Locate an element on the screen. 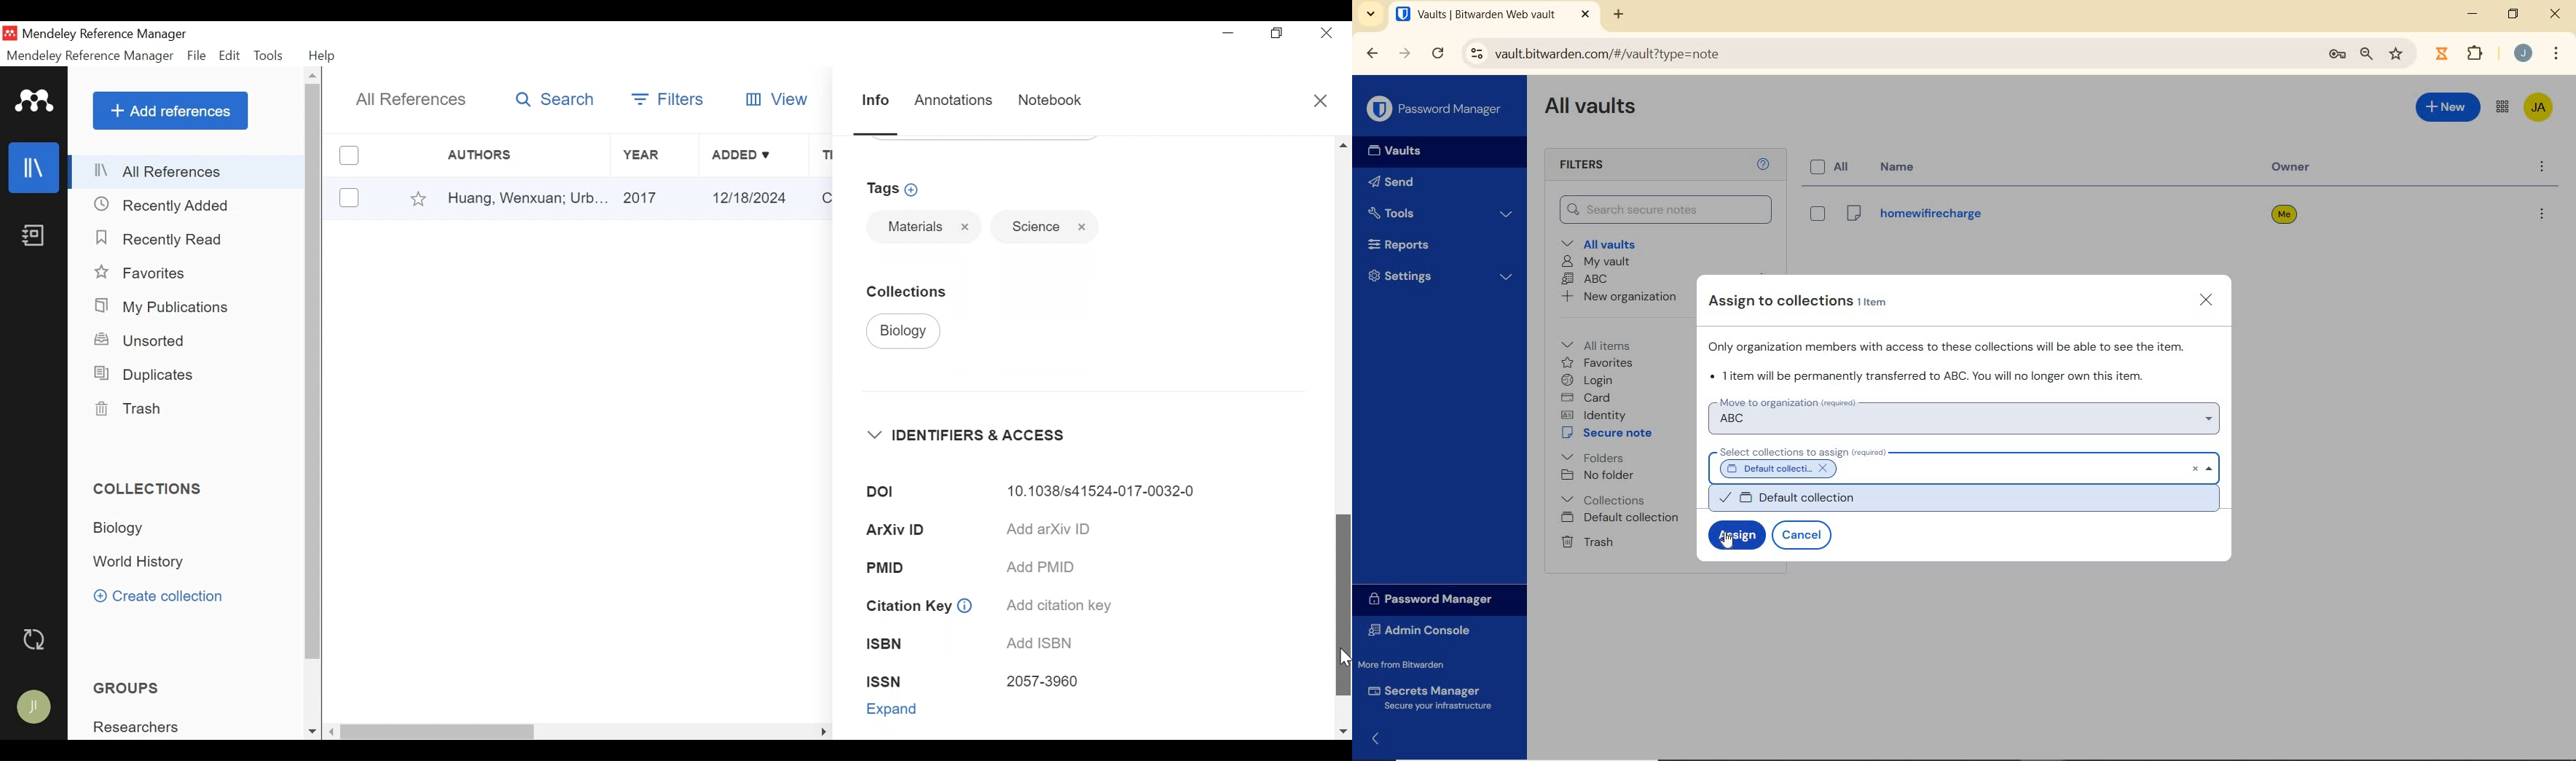 Image resolution: width=2576 pixels, height=784 pixels. expand/collapse is located at coordinates (1371, 741).